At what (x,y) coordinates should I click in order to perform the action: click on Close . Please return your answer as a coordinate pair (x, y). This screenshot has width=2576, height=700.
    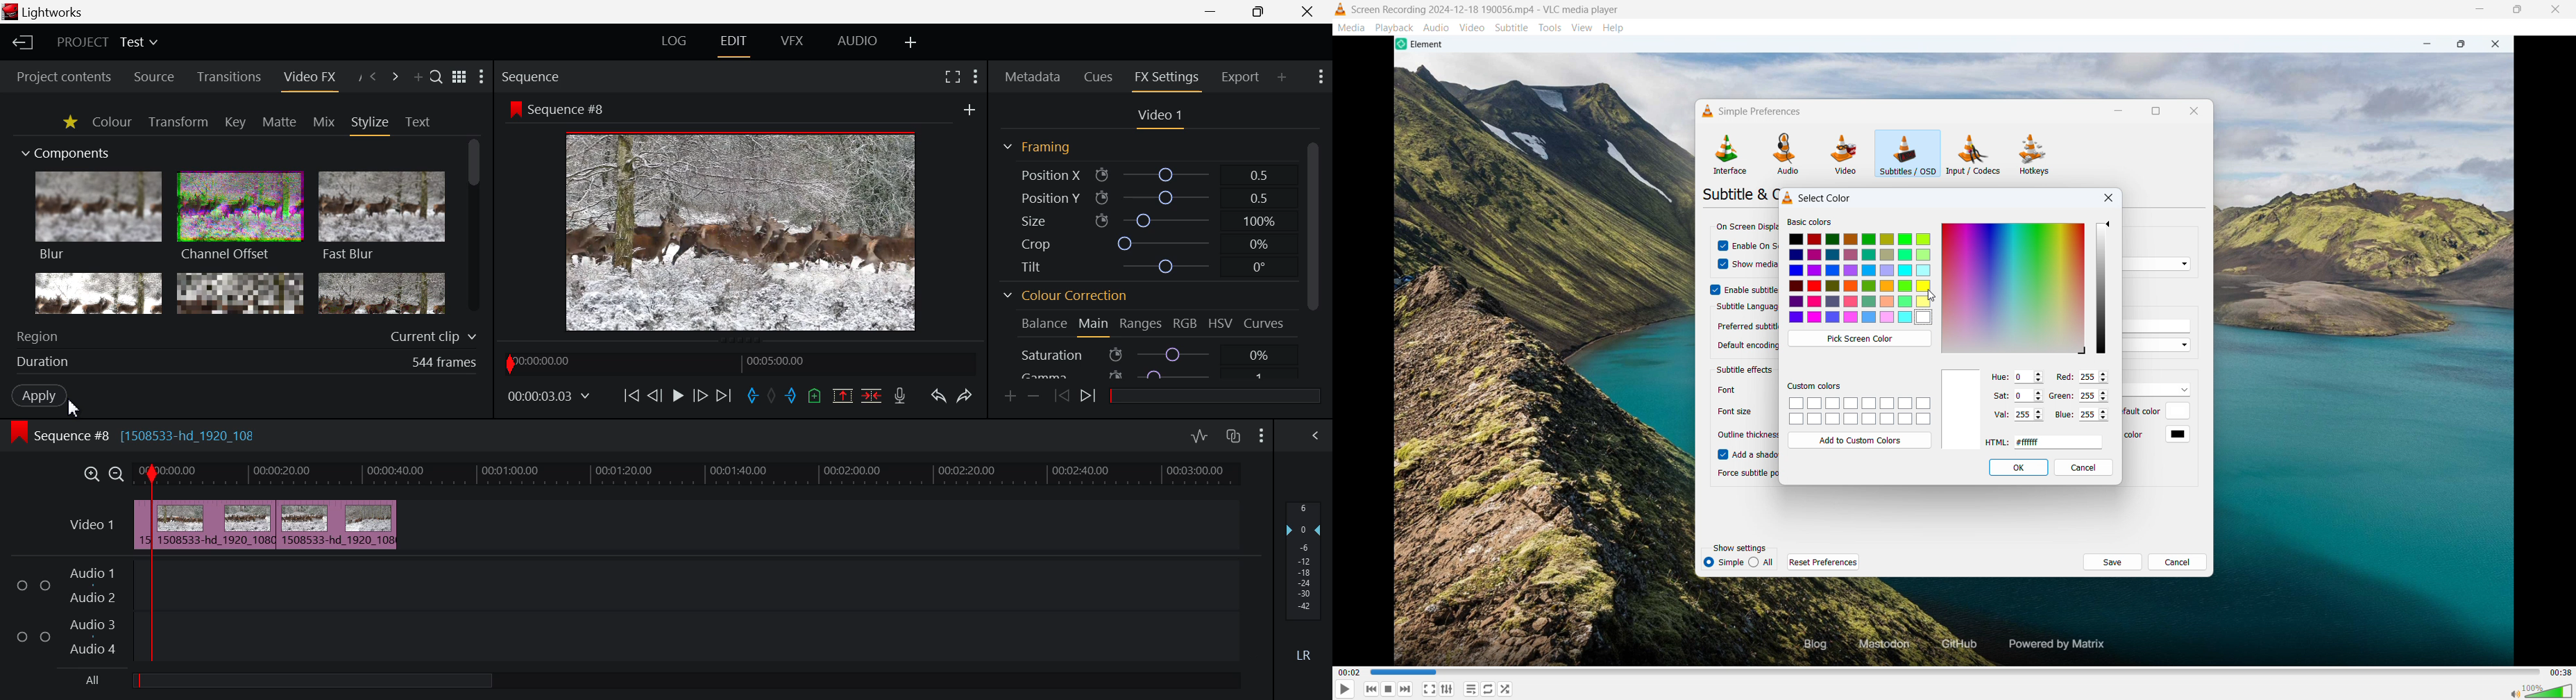
    Looking at the image, I should click on (2555, 10).